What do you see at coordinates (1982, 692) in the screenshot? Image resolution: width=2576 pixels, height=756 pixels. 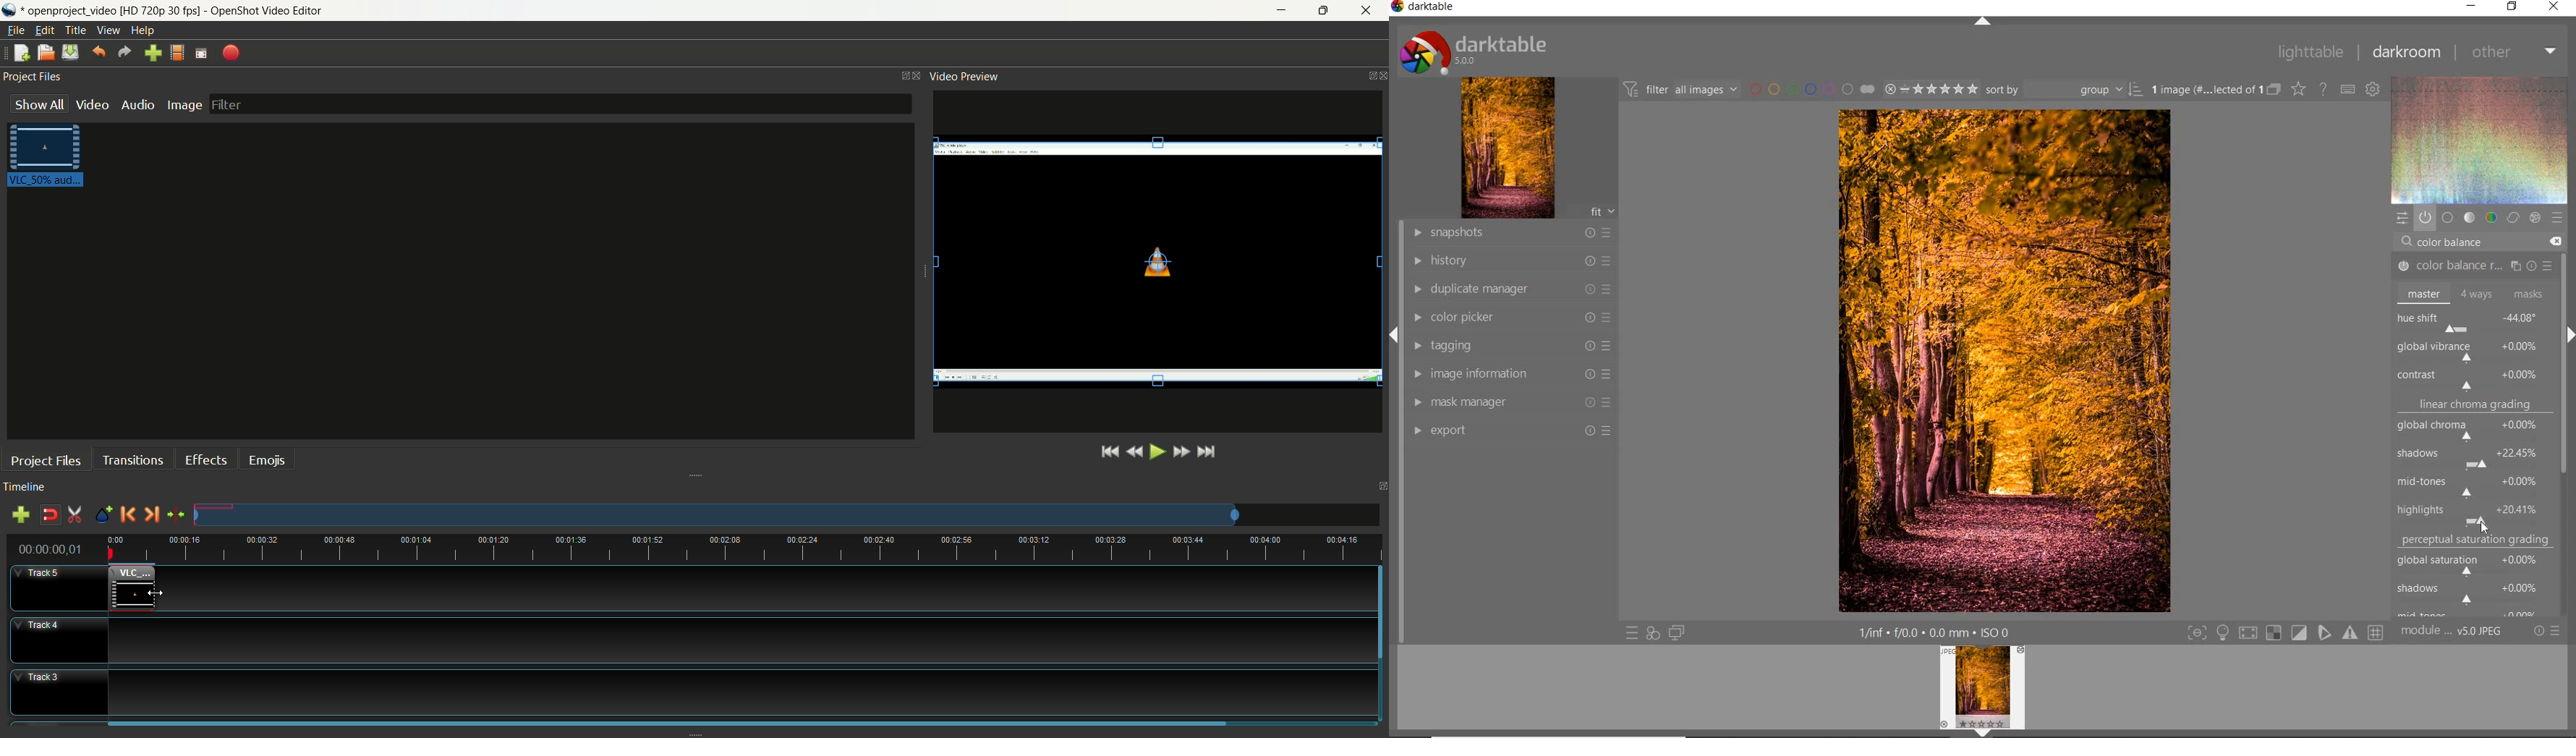 I see `image preview` at bounding box center [1982, 692].